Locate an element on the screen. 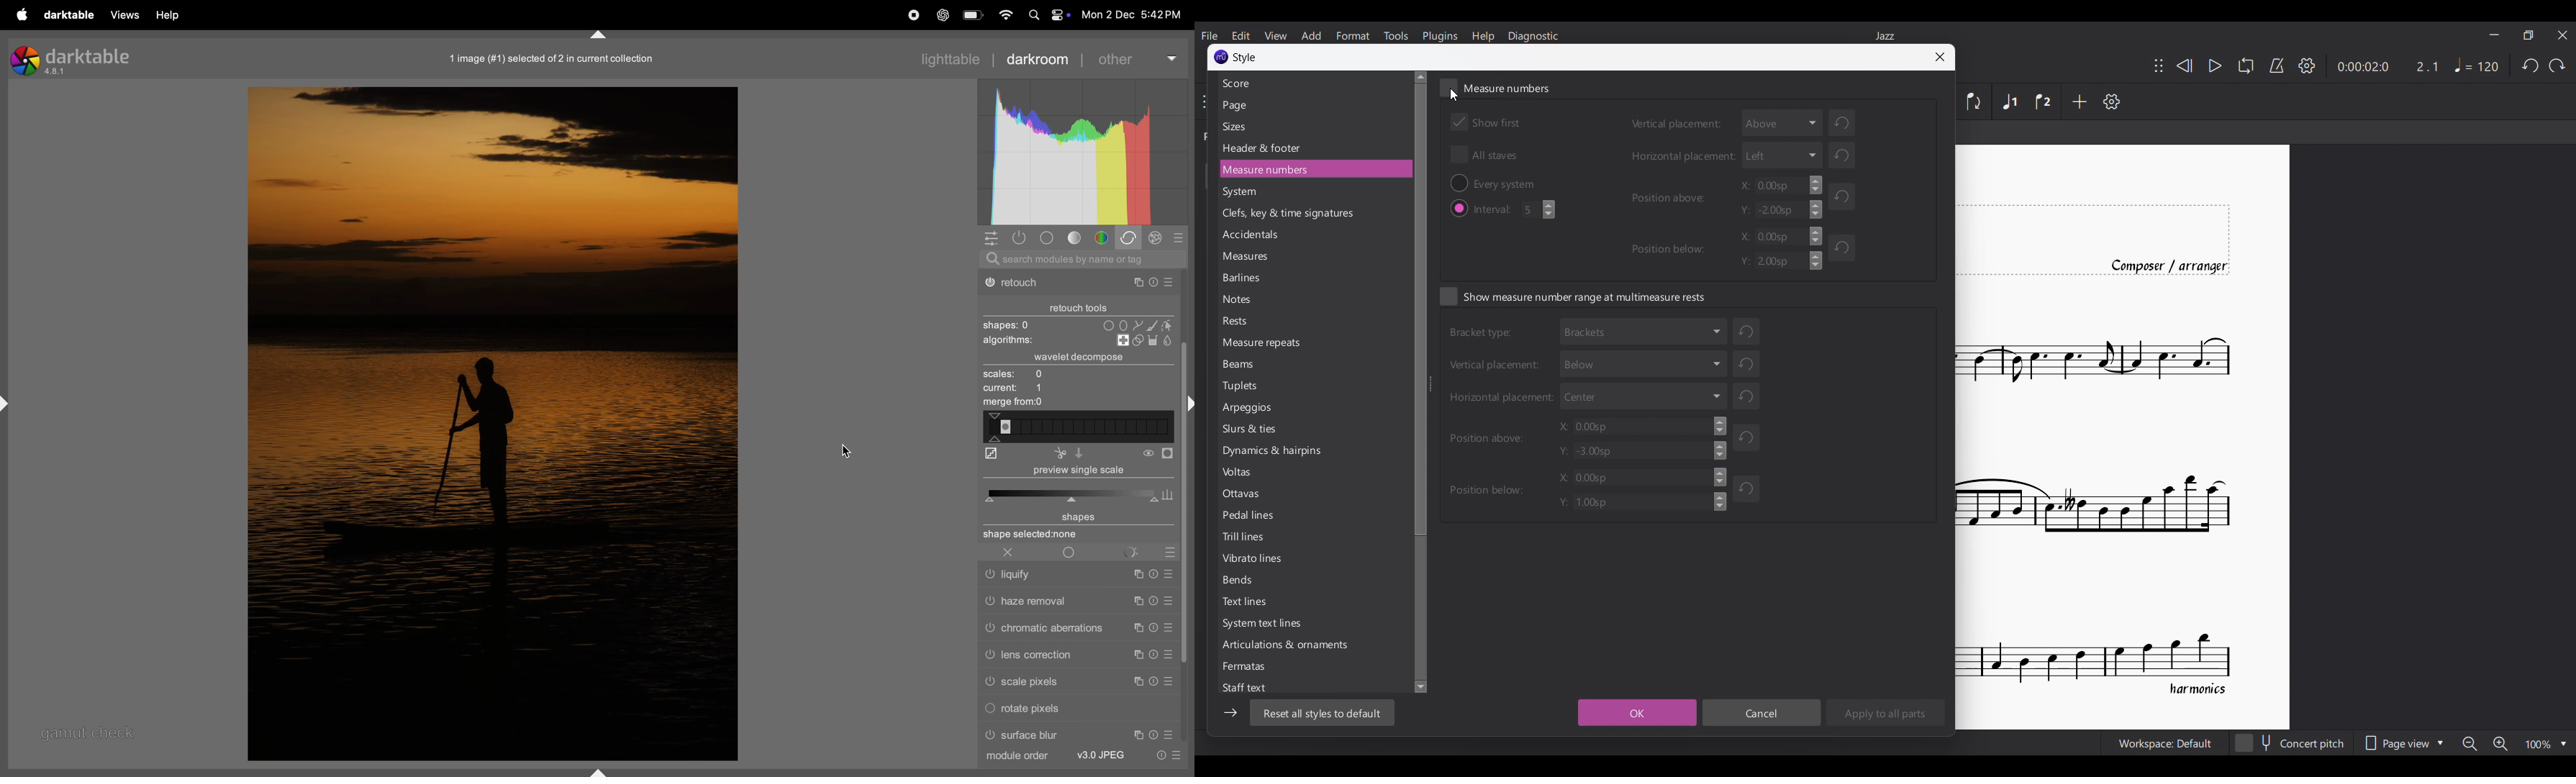  wave let decompose is located at coordinates (1084, 358).